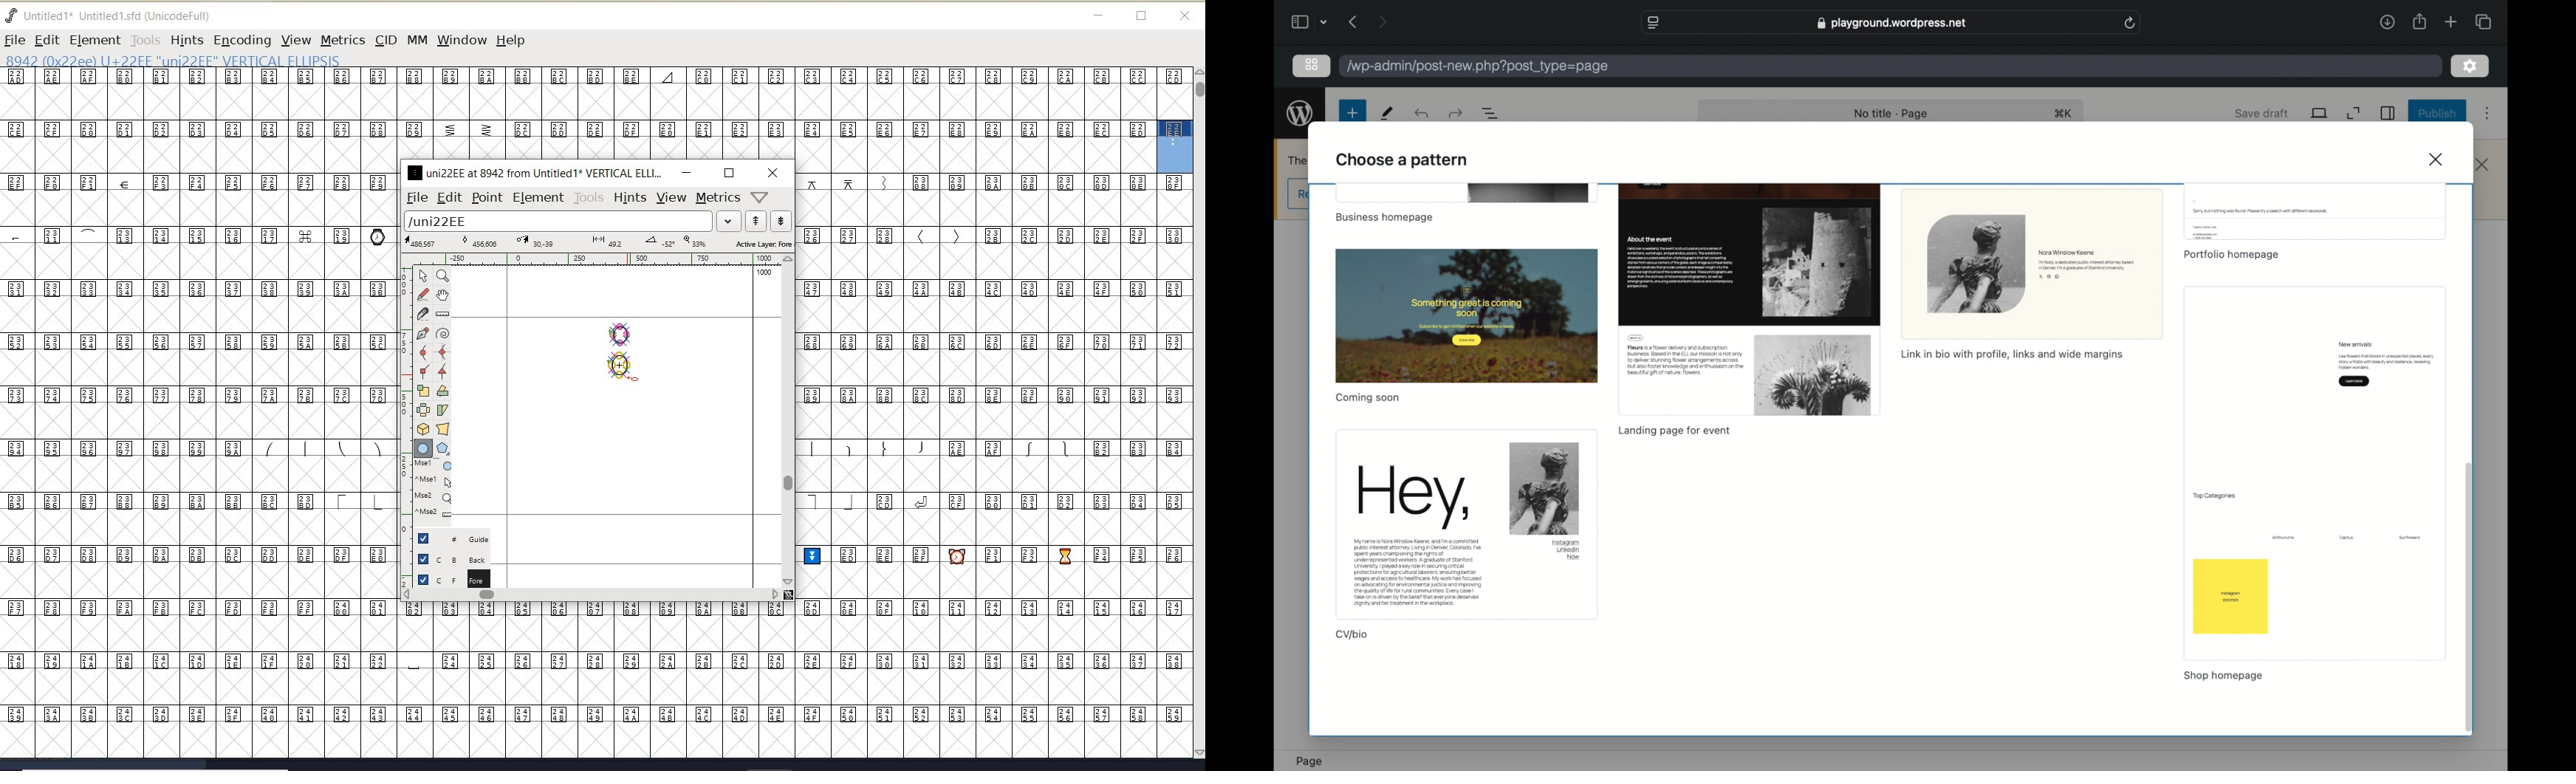 The height and width of the screenshot is (784, 2576). Describe the element at coordinates (242, 41) in the screenshot. I see `ENCODING` at that location.